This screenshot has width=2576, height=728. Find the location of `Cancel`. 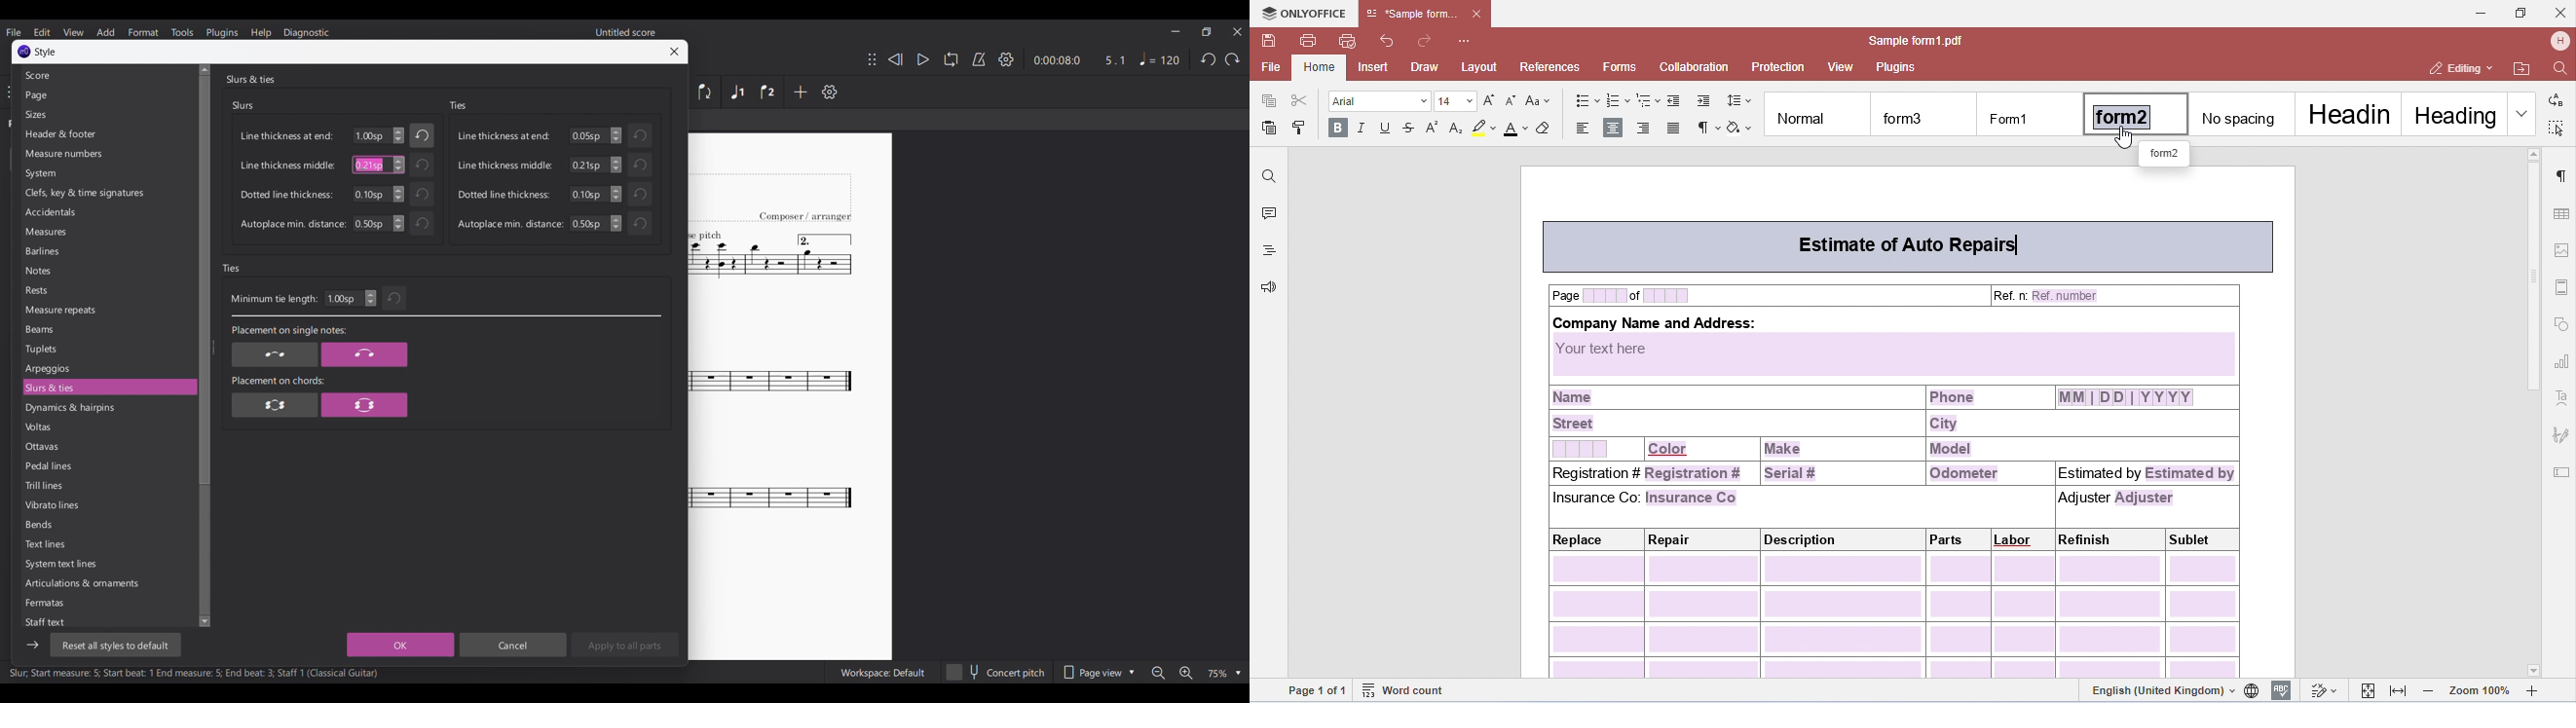

Cancel is located at coordinates (512, 644).